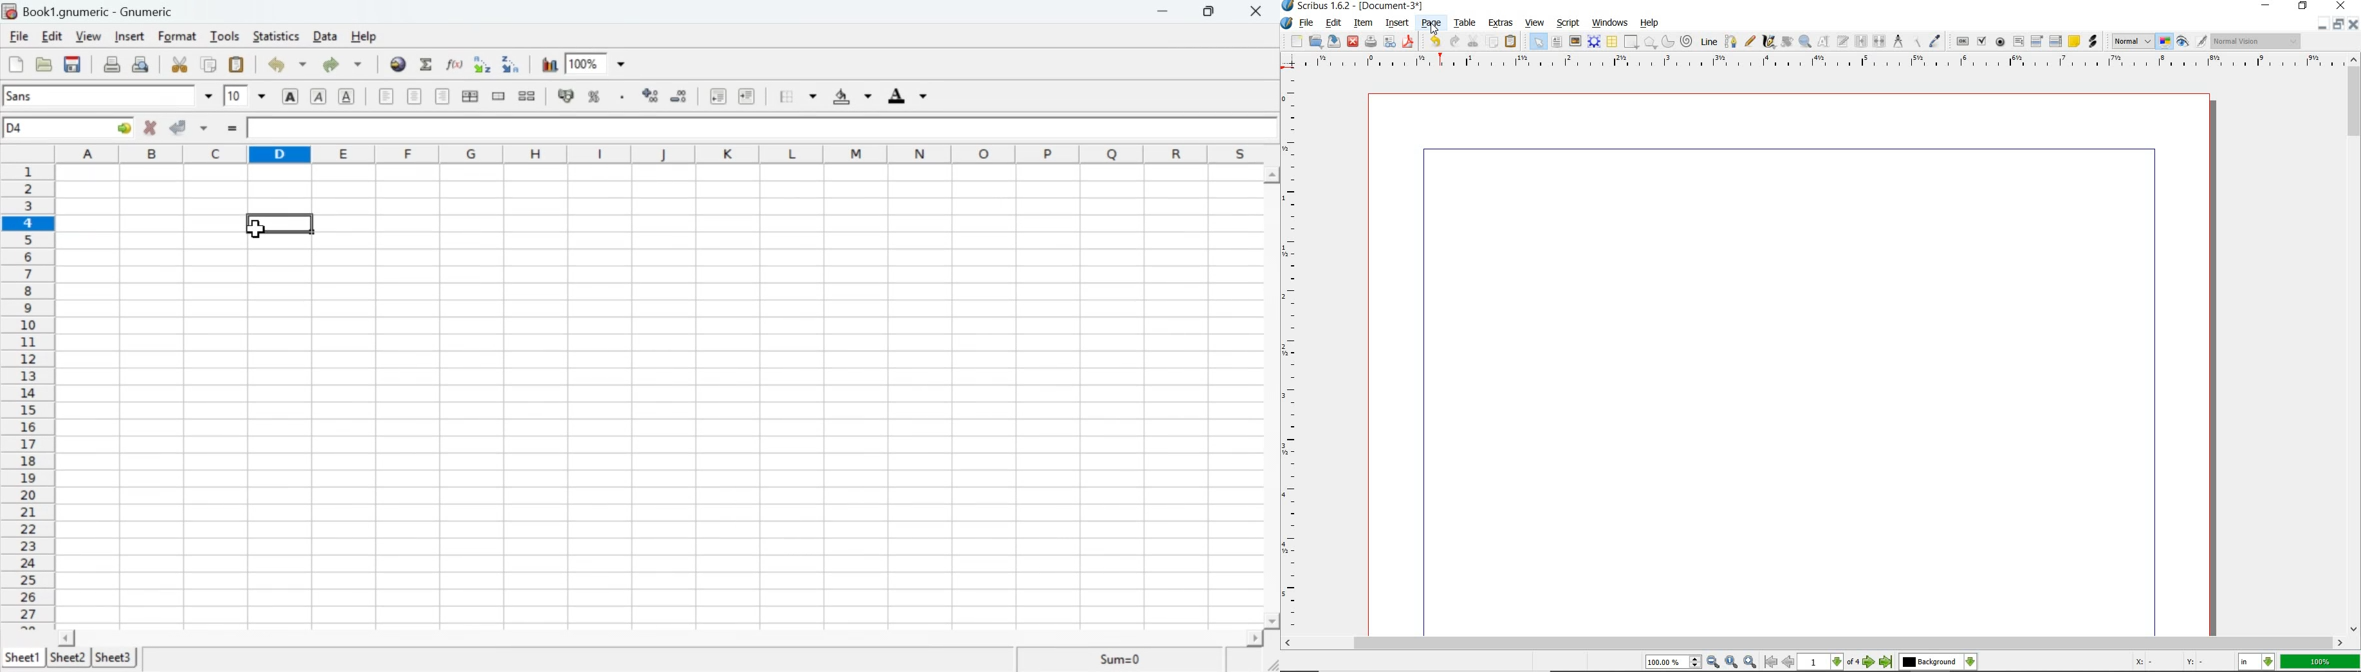 The height and width of the screenshot is (672, 2380). Describe the element at coordinates (1630, 42) in the screenshot. I see `shape` at that location.